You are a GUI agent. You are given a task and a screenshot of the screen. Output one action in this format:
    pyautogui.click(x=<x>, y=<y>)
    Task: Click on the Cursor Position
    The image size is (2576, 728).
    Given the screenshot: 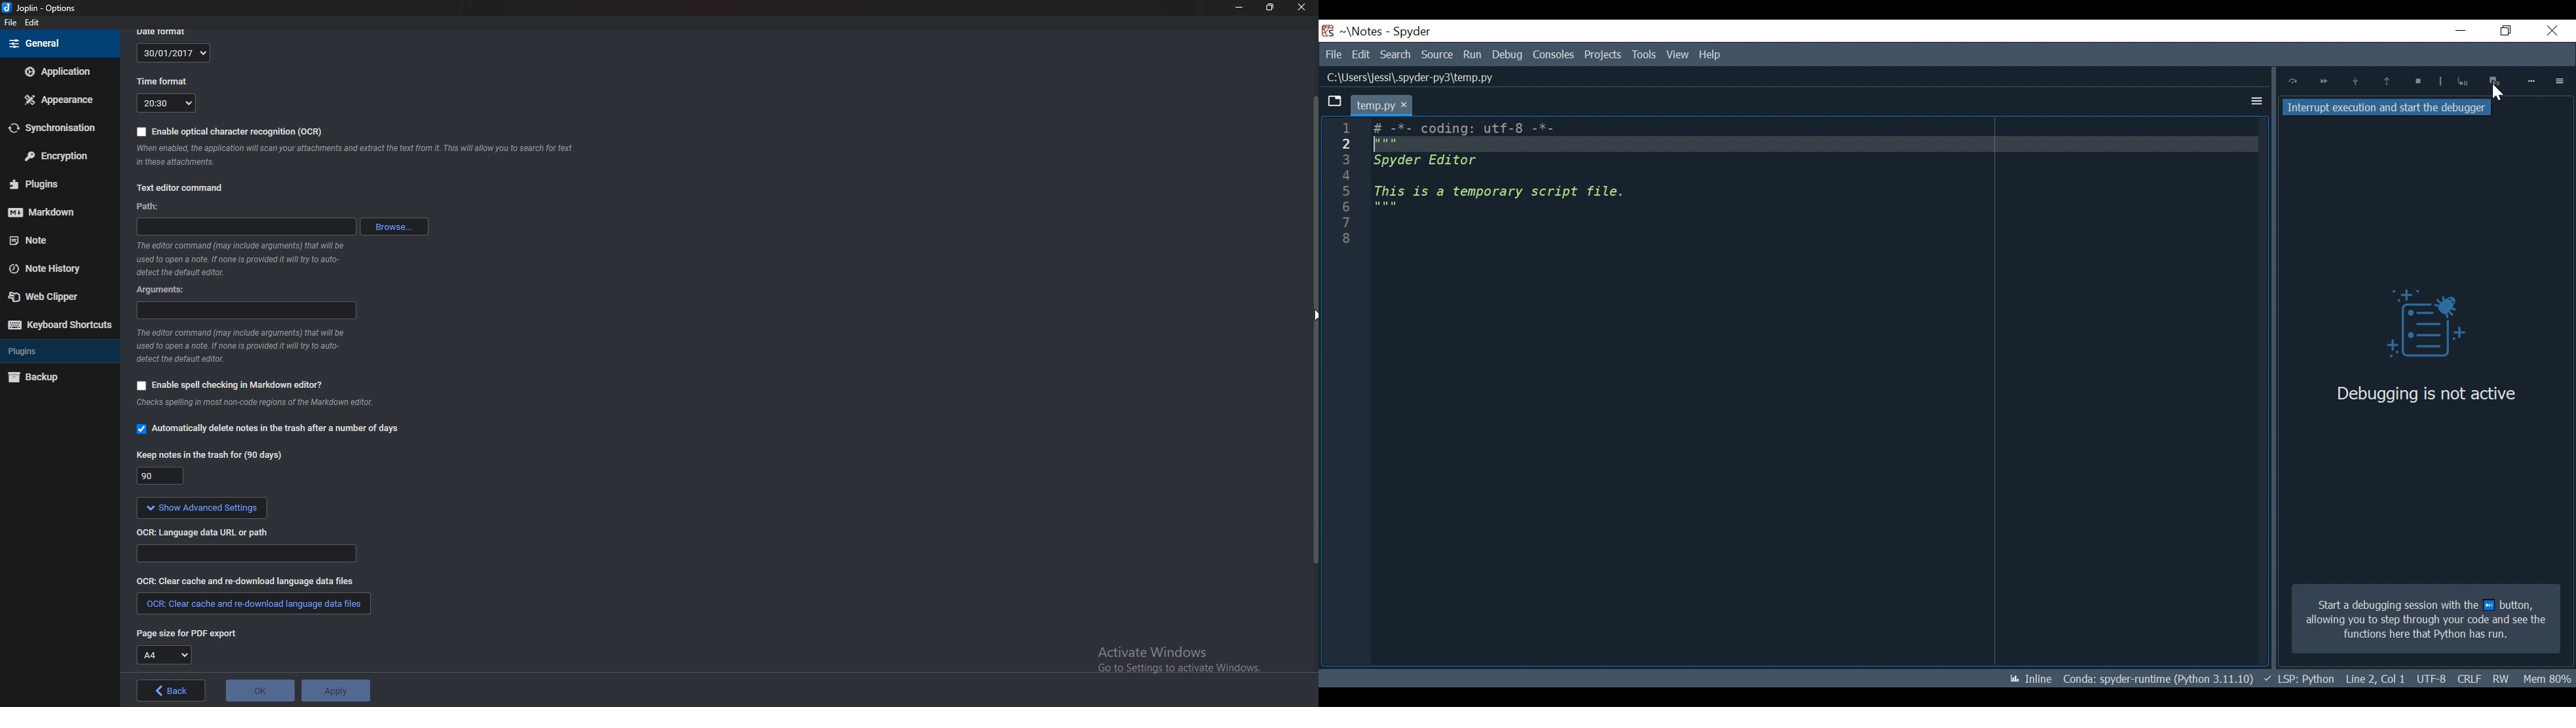 What is the action you would take?
    pyautogui.click(x=2431, y=680)
    